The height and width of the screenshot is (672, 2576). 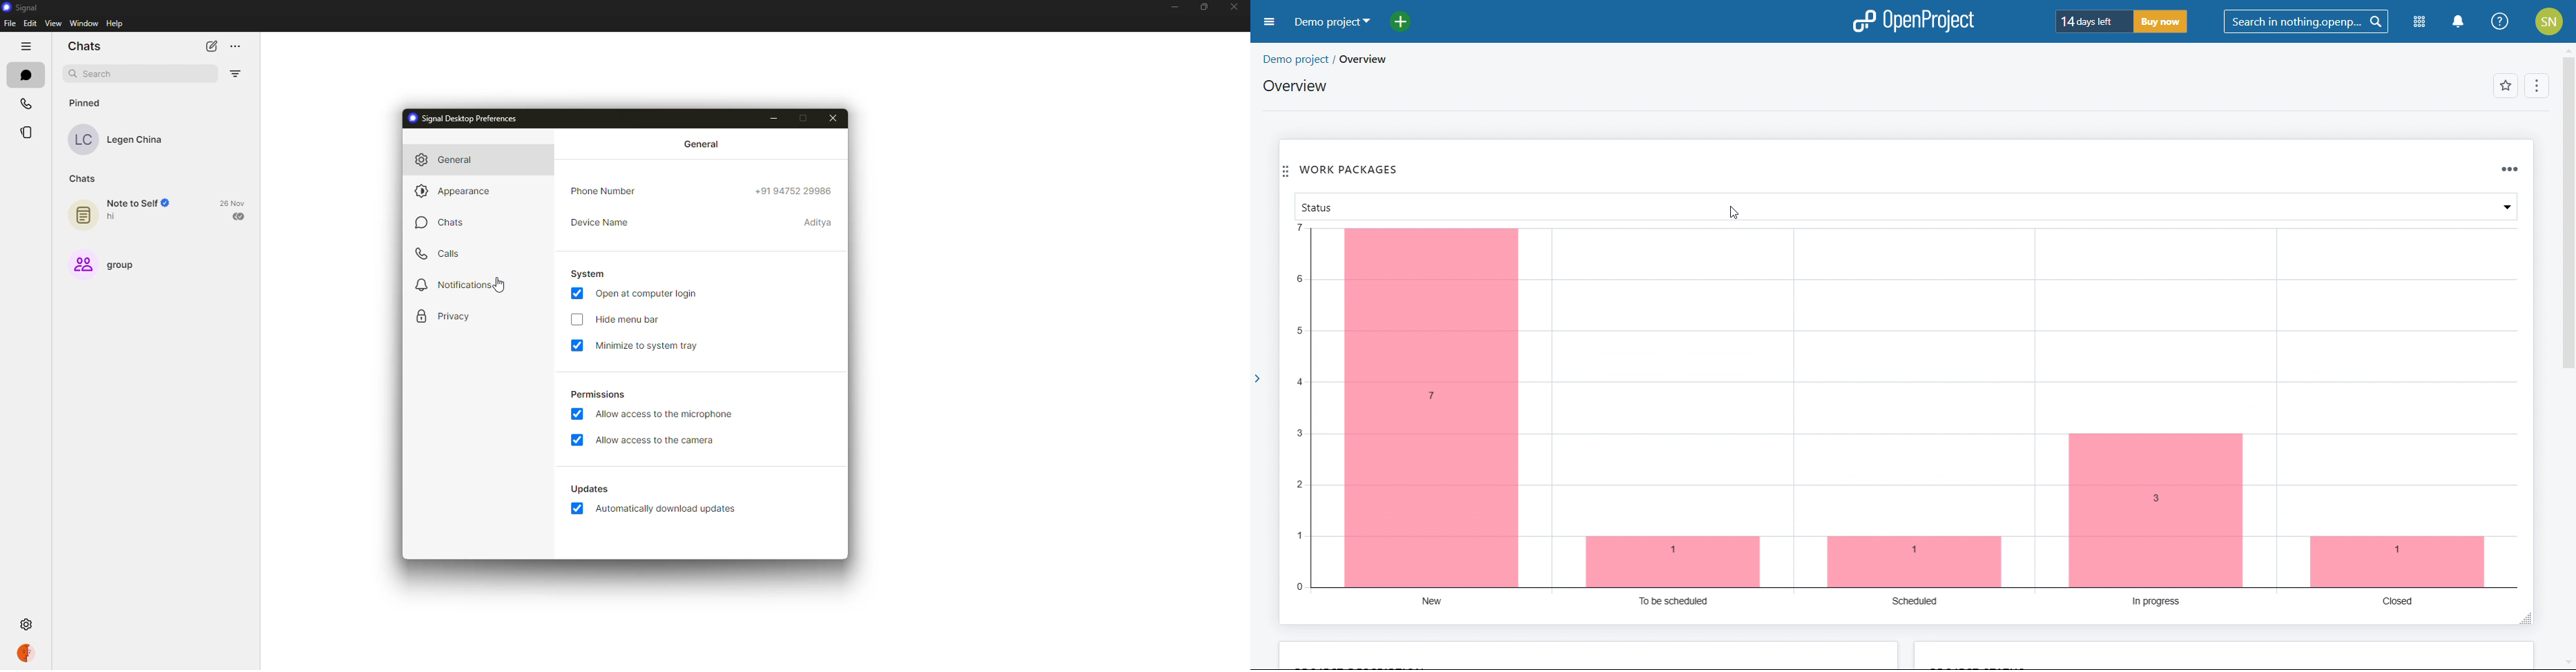 What do you see at coordinates (28, 624) in the screenshot?
I see `settings` at bounding box center [28, 624].